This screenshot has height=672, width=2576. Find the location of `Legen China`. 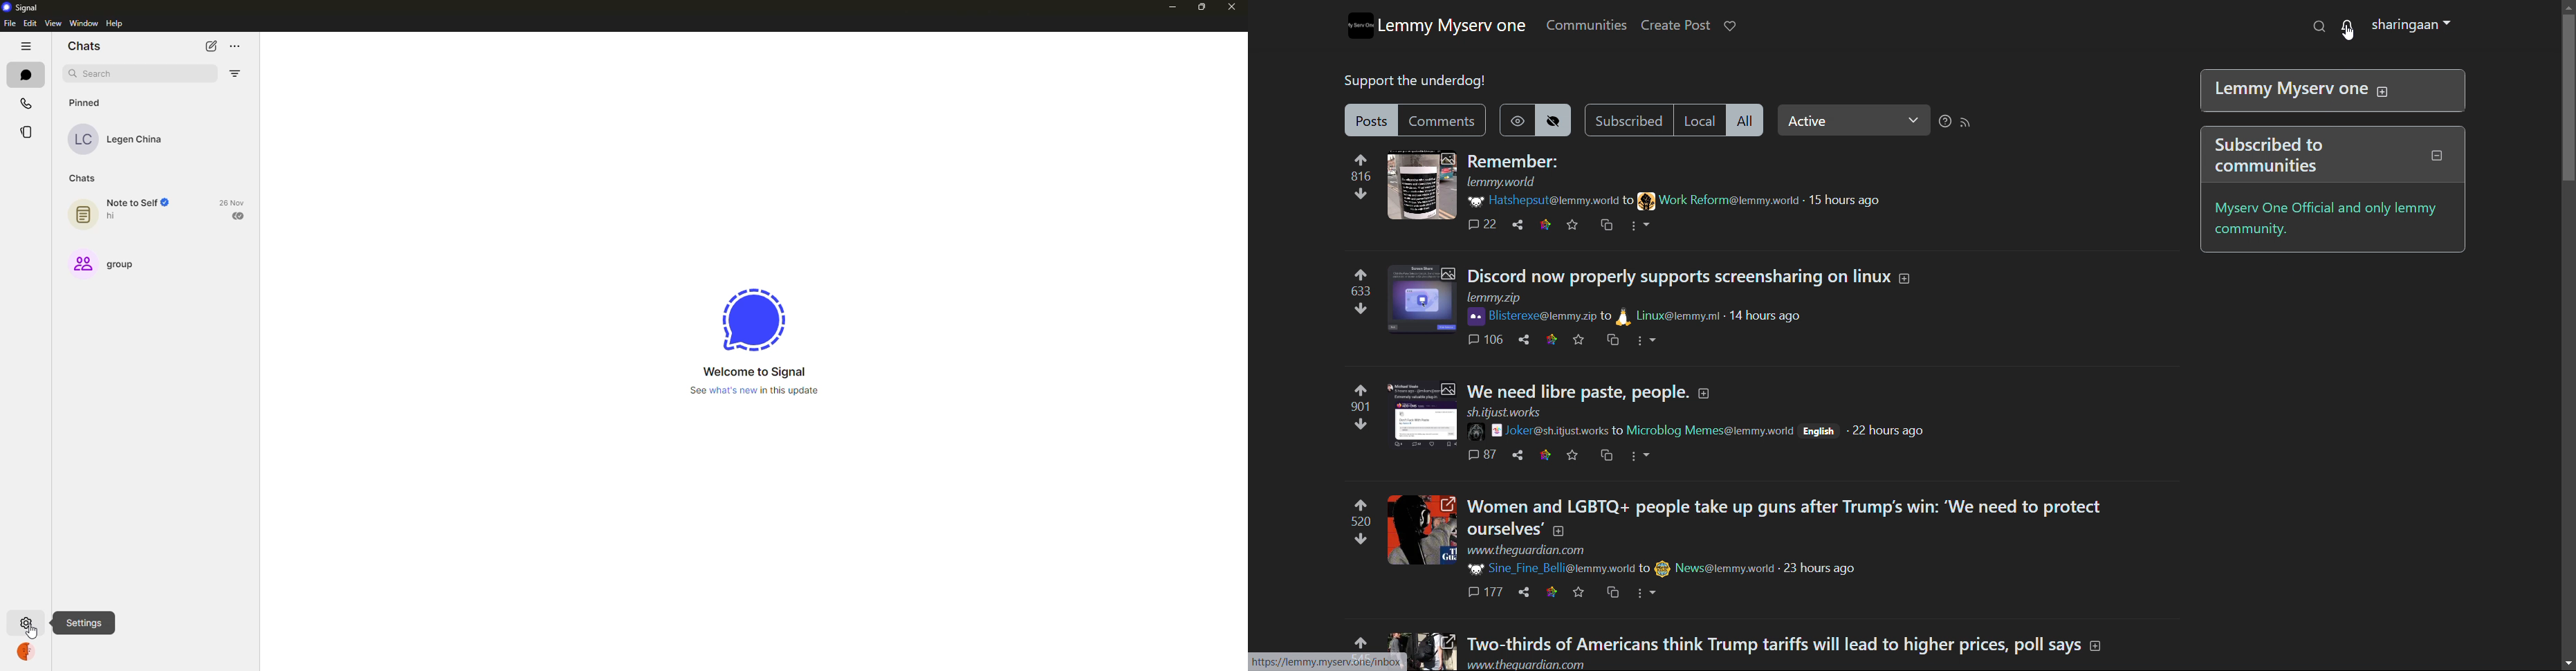

Legen China is located at coordinates (136, 140).